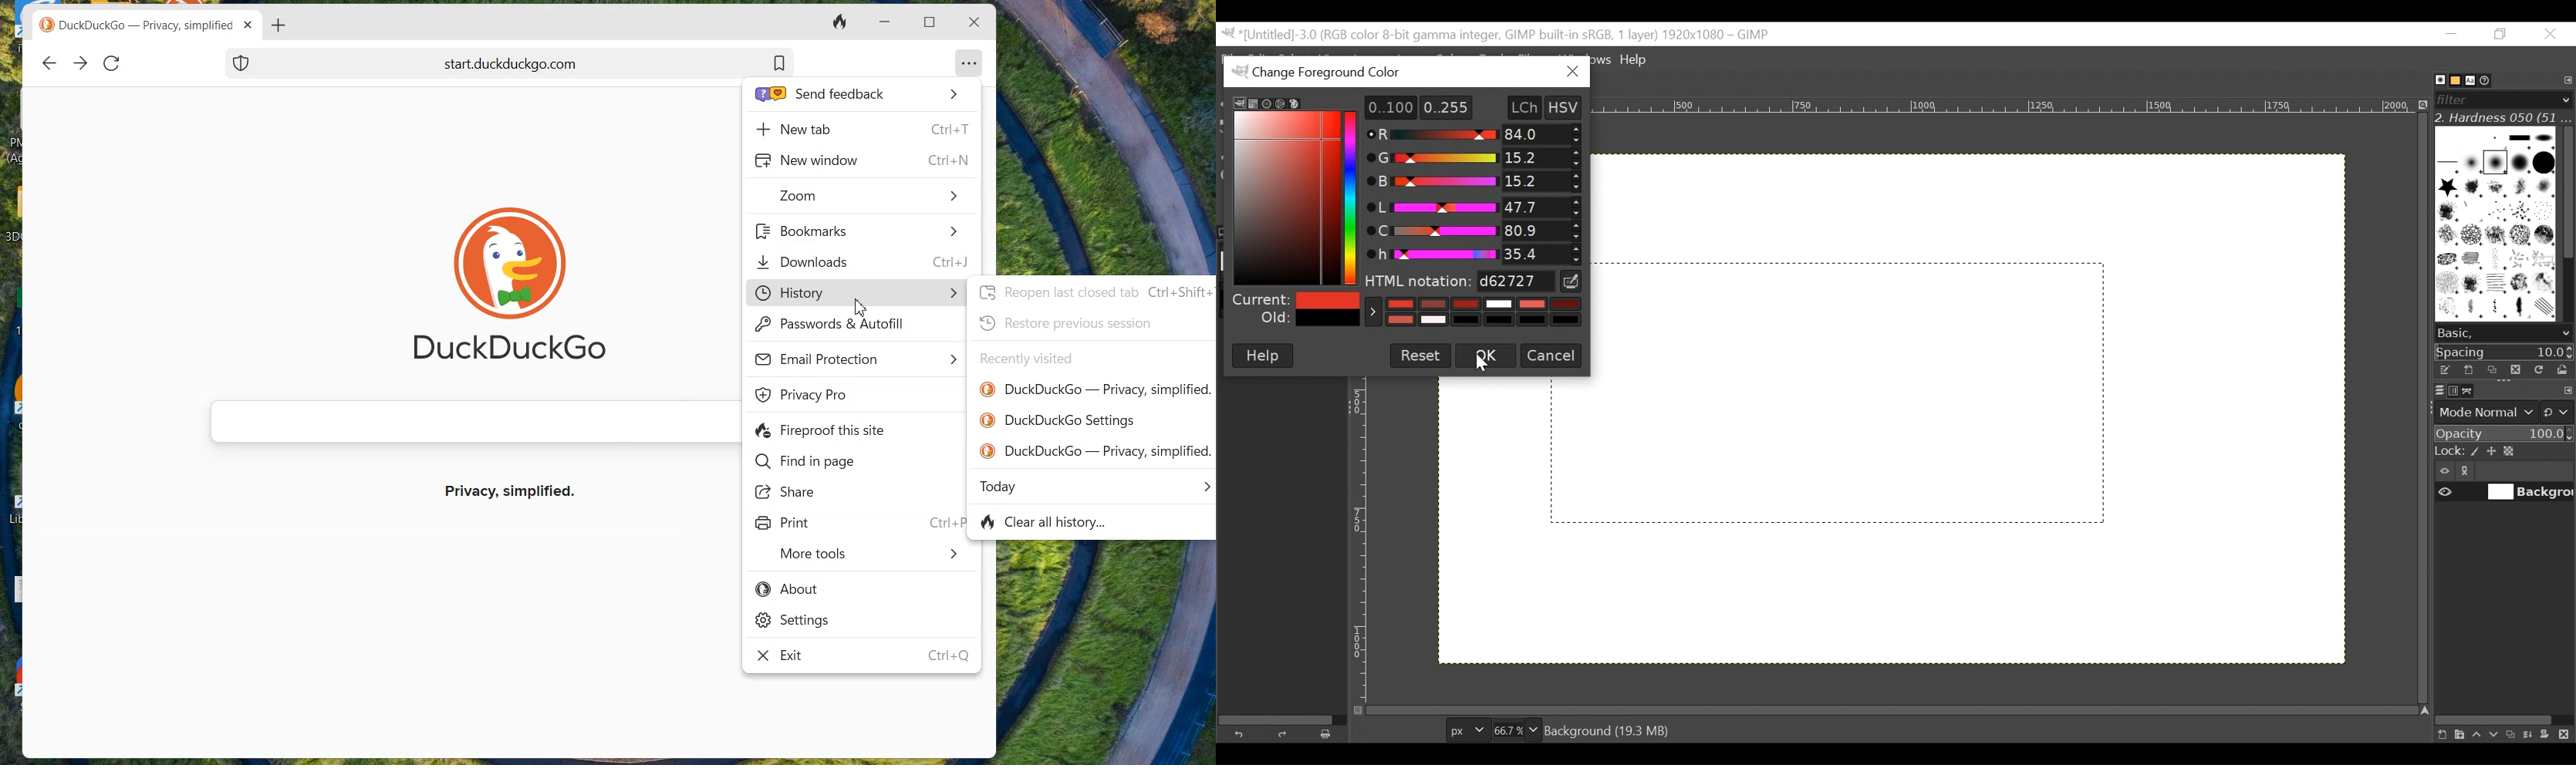  What do you see at coordinates (1385, 71) in the screenshot?
I see `Gimp Foreground Color` at bounding box center [1385, 71].